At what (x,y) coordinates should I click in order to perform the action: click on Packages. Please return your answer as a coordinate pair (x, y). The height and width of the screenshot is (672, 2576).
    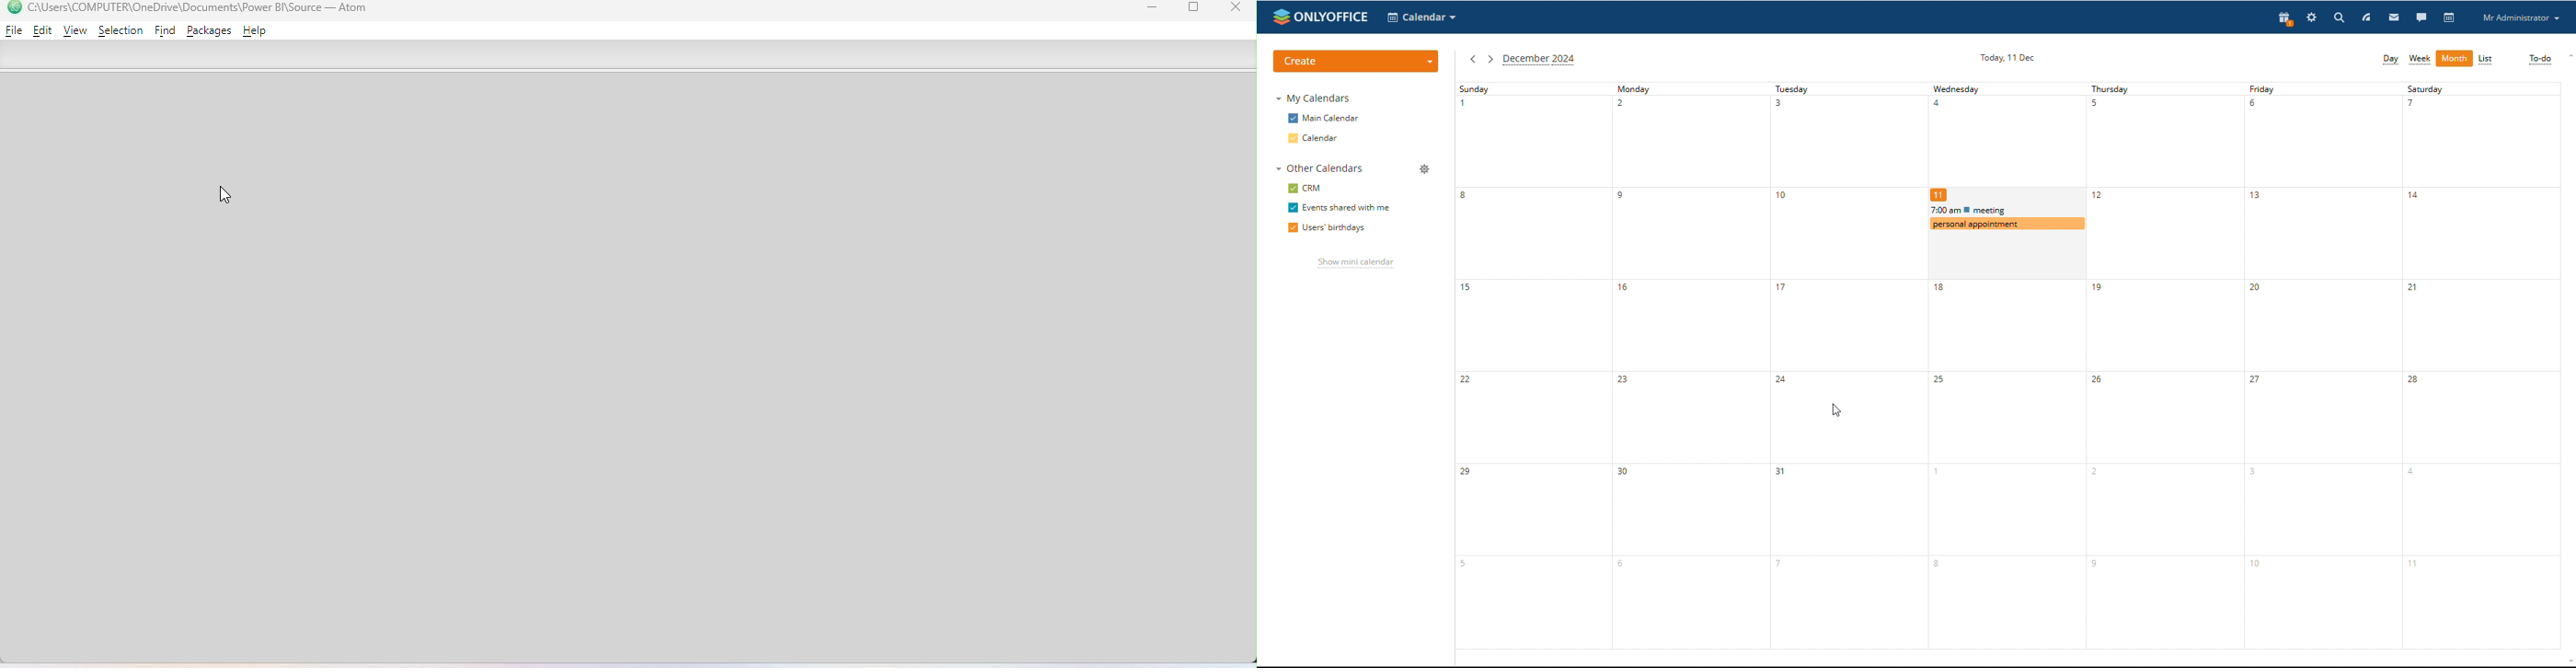
    Looking at the image, I should click on (212, 30).